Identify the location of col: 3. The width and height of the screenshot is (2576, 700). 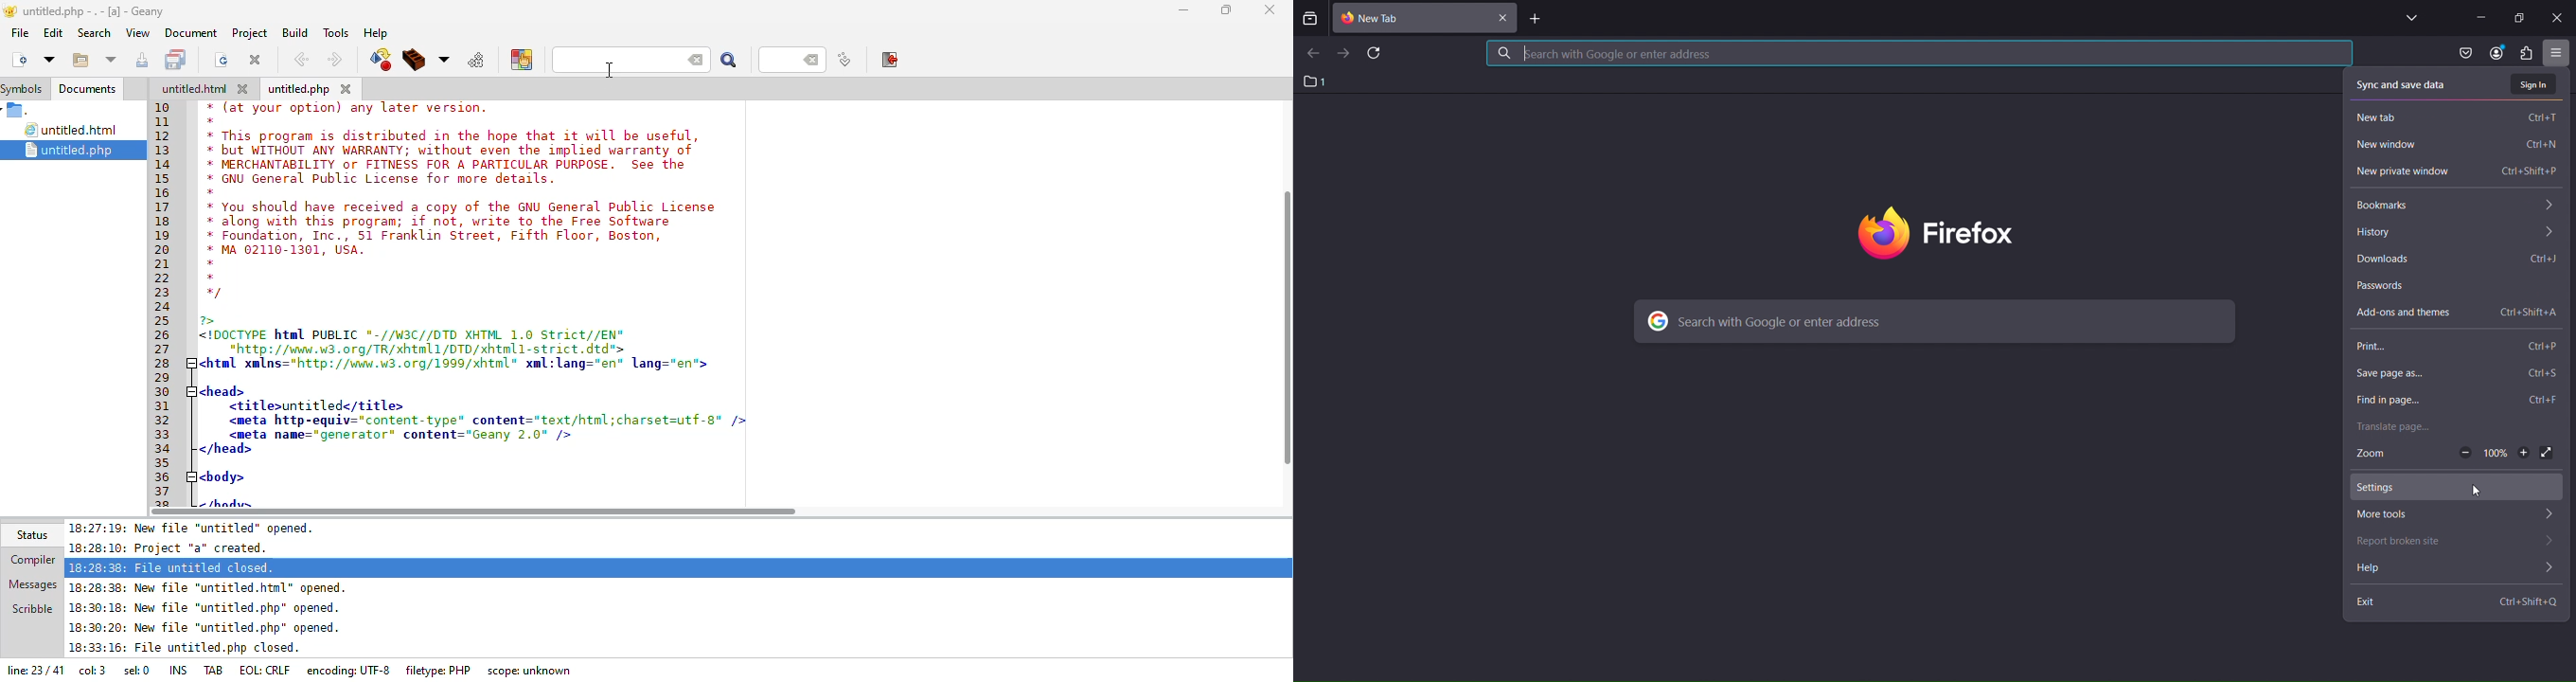
(92, 673).